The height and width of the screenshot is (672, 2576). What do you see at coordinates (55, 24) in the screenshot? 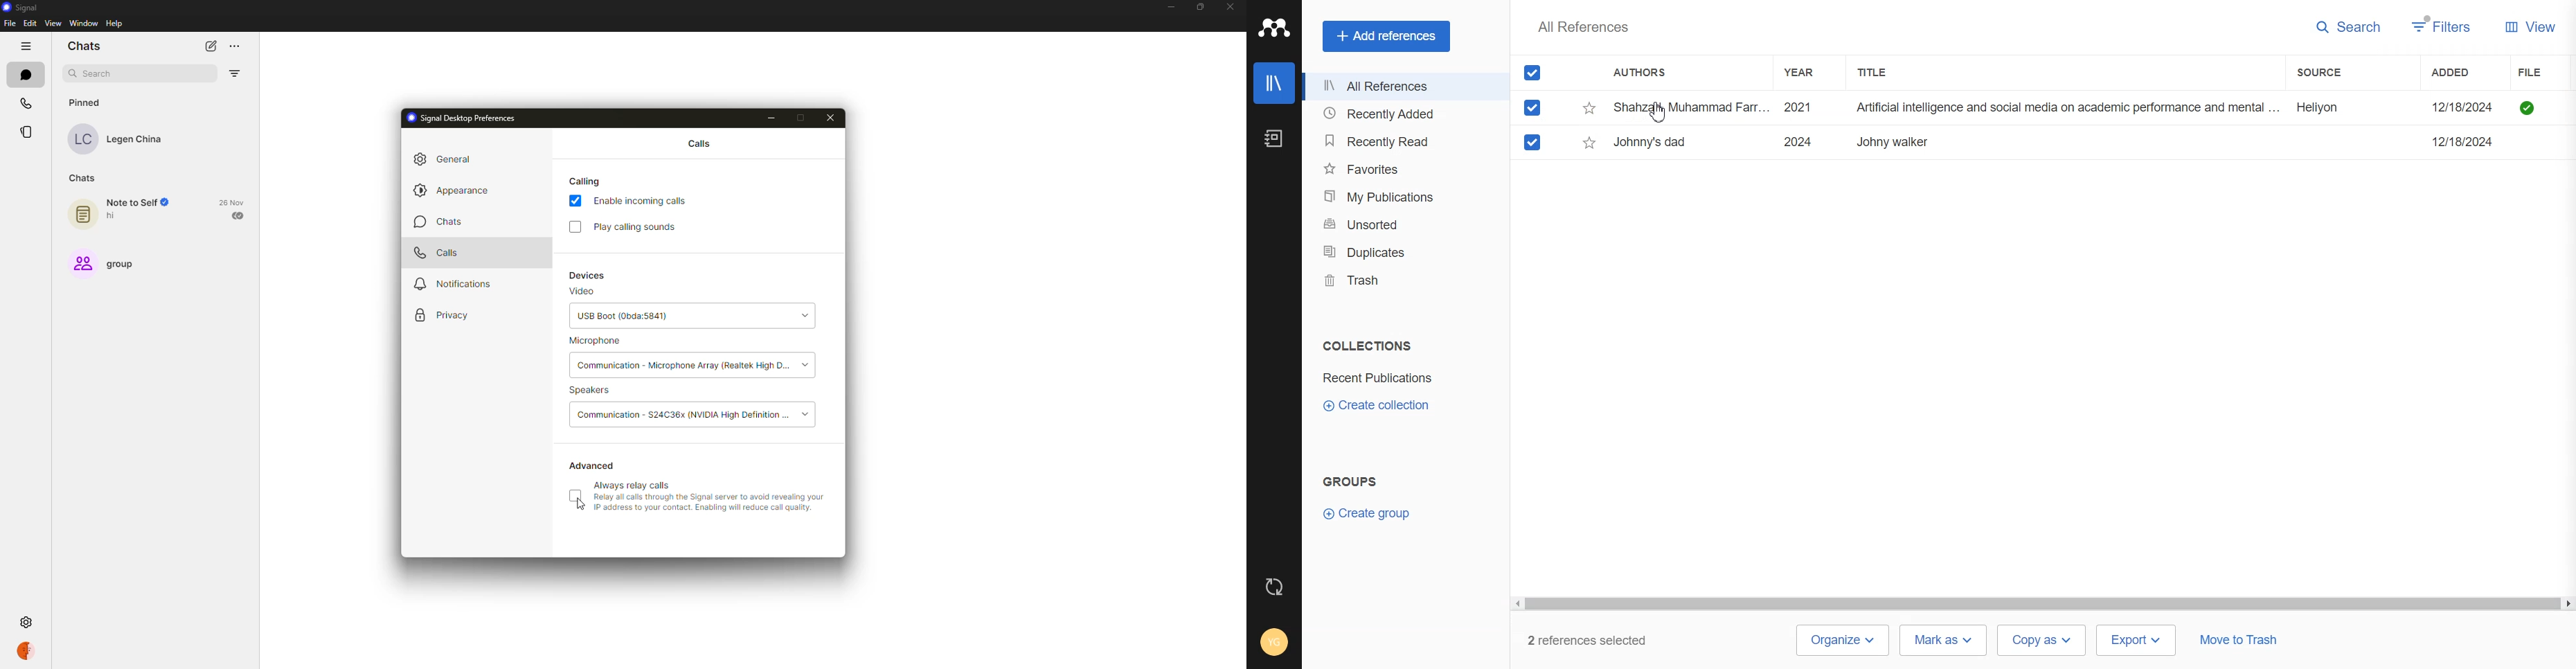
I see `view` at bounding box center [55, 24].